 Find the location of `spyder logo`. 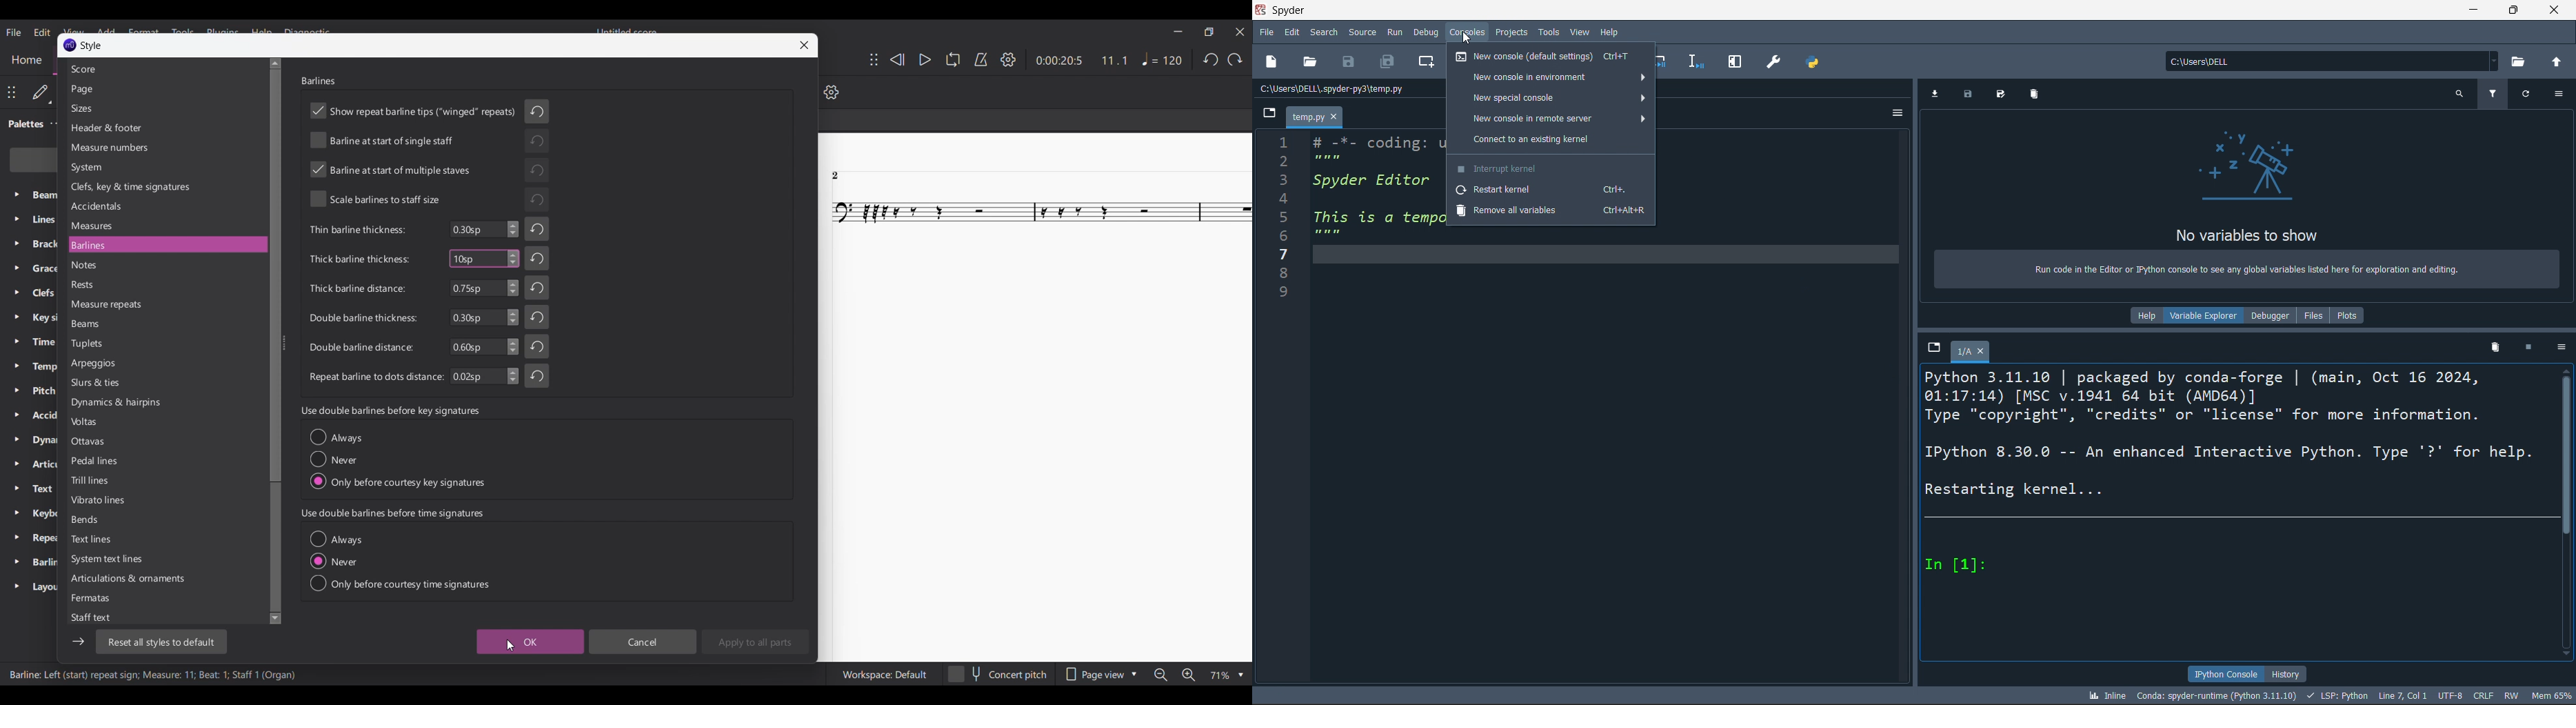

spyder logo is located at coordinates (1264, 10).